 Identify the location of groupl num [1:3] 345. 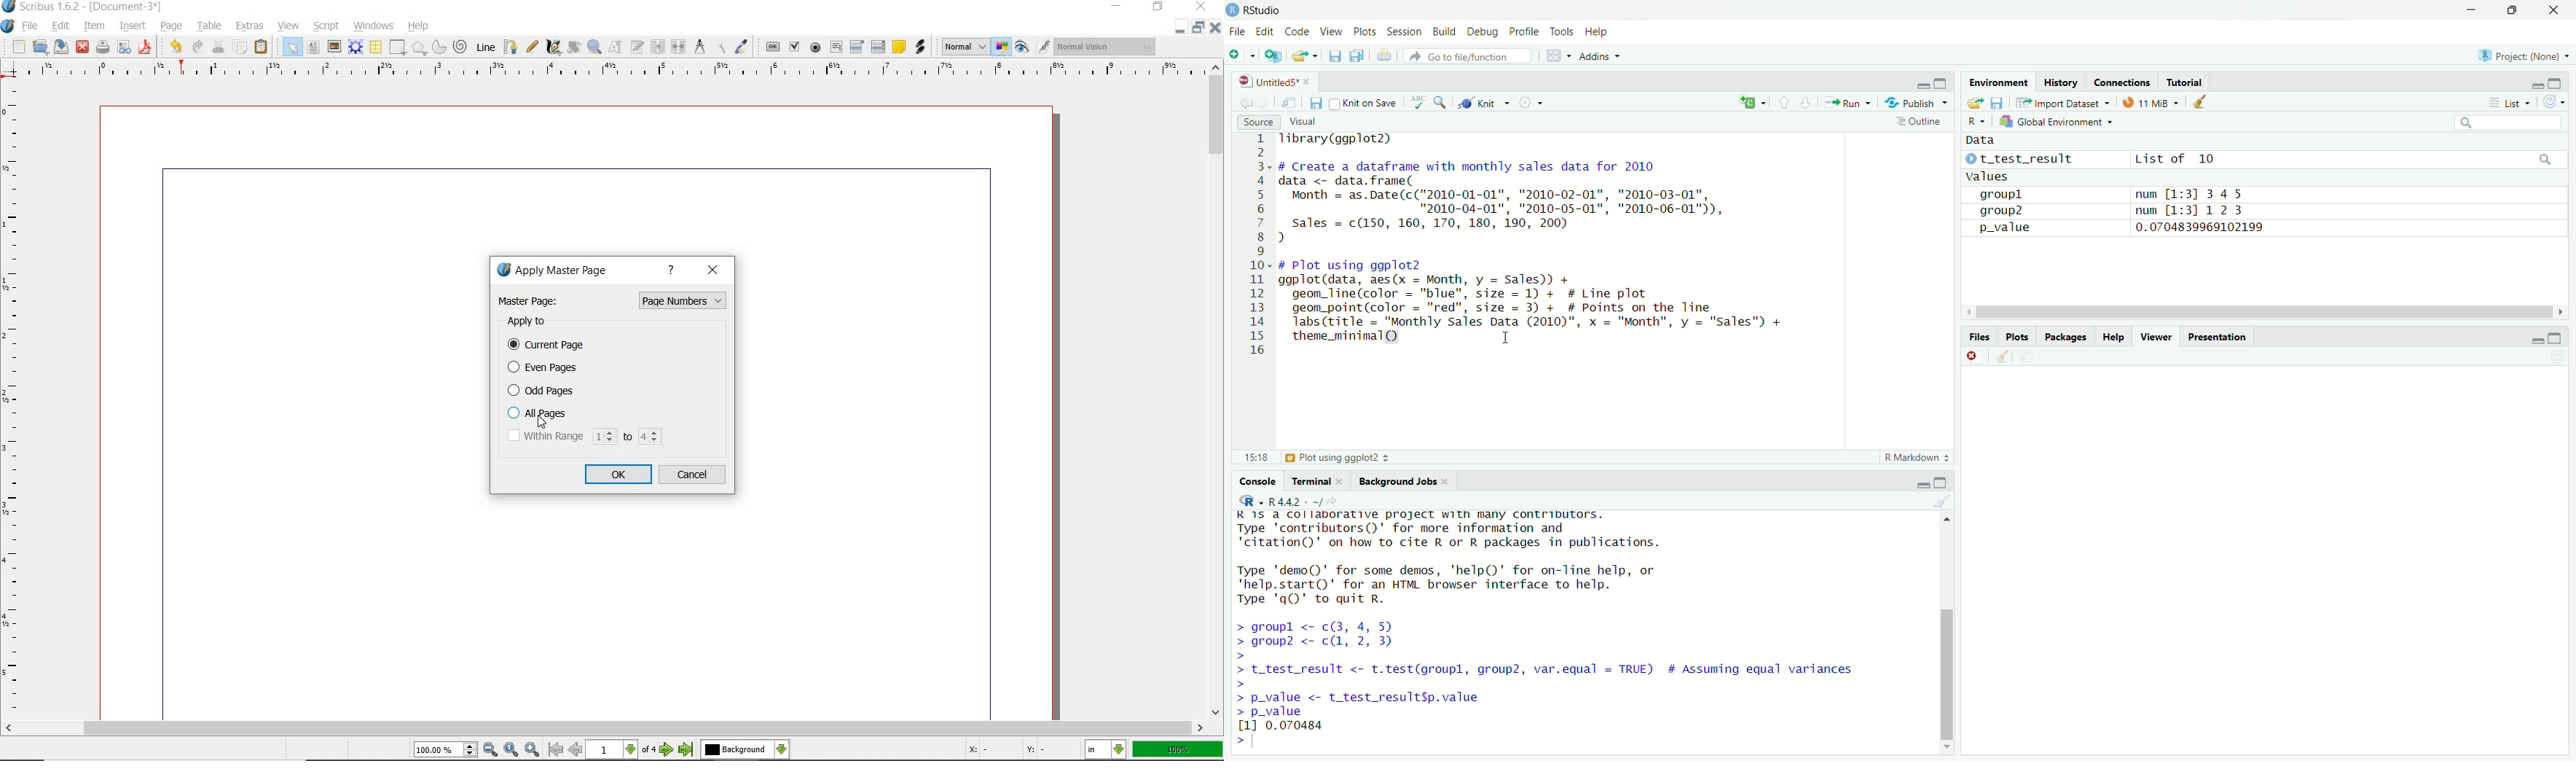
(2108, 195).